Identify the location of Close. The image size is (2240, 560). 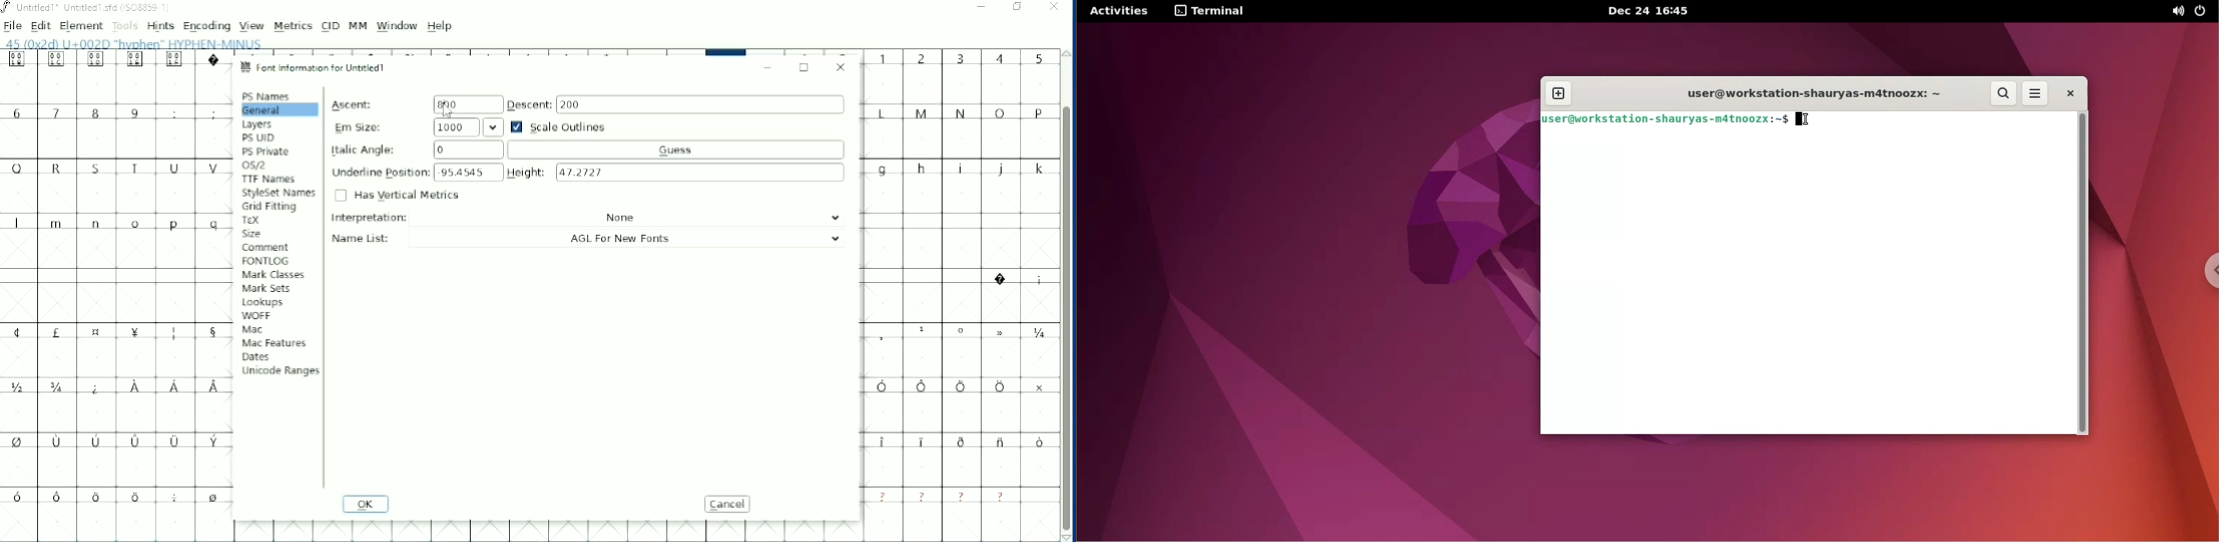
(841, 65).